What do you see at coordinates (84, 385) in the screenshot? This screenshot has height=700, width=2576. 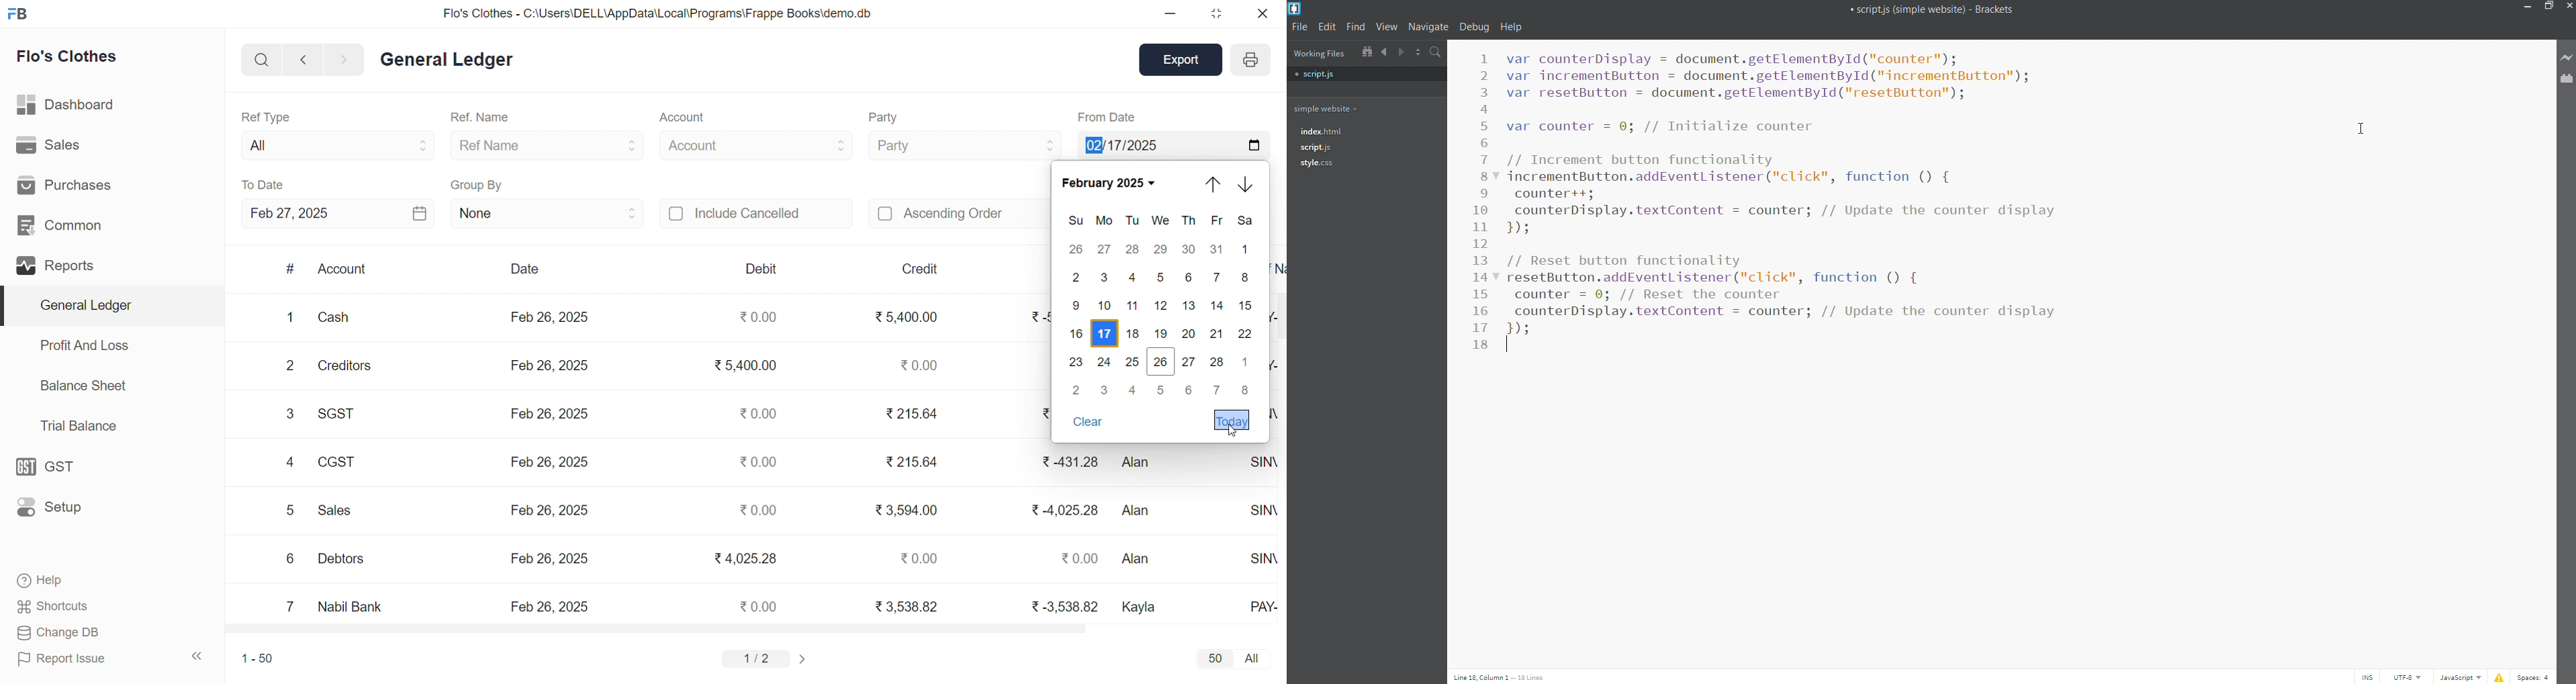 I see `Balance Sheet` at bounding box center [84, 385].